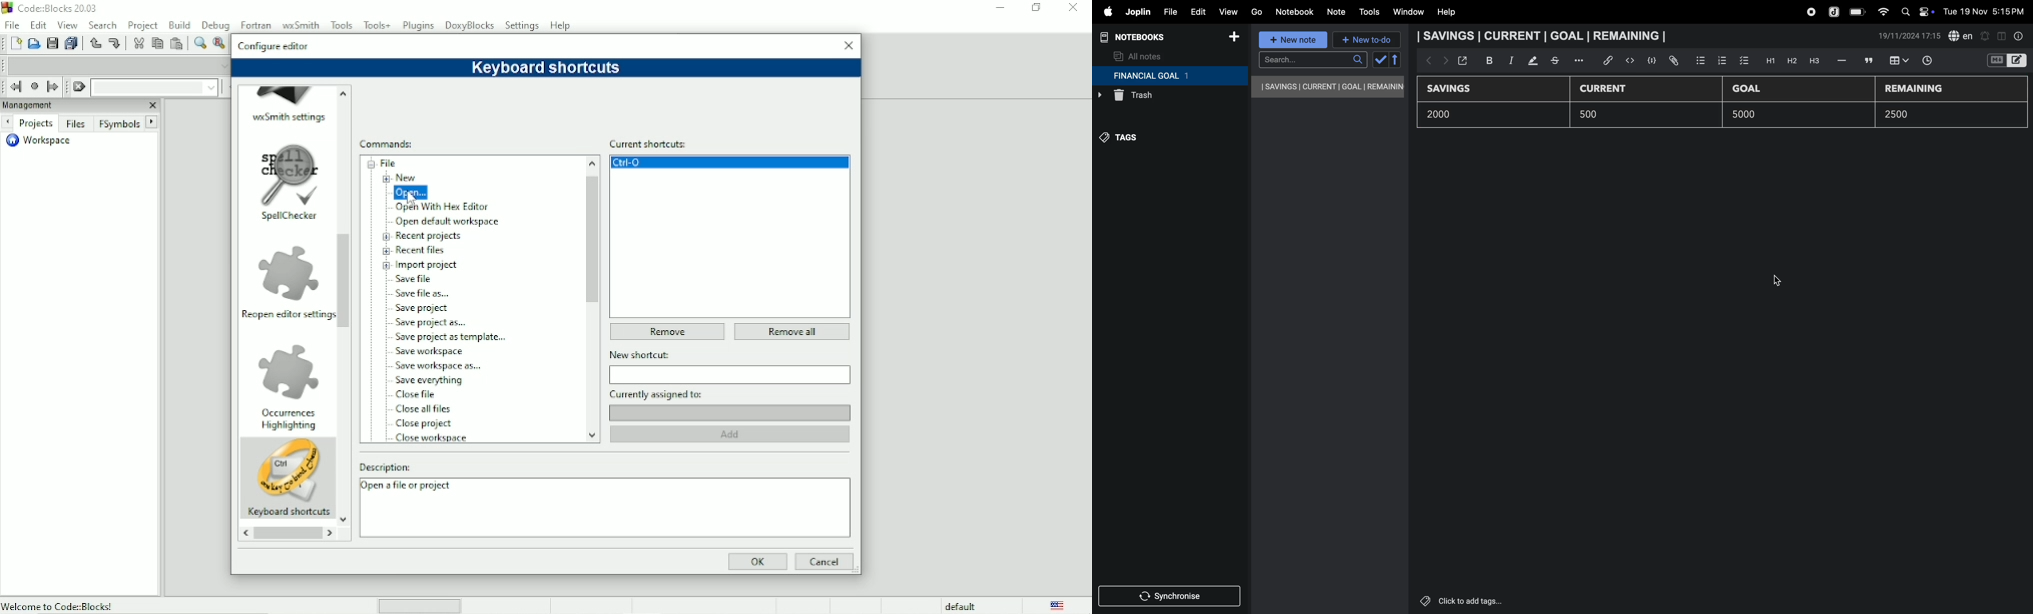 The image size is (2044, 616). Describe the element at coordinates (1915, 90) in the screenshot. I see `remaining` at that location.